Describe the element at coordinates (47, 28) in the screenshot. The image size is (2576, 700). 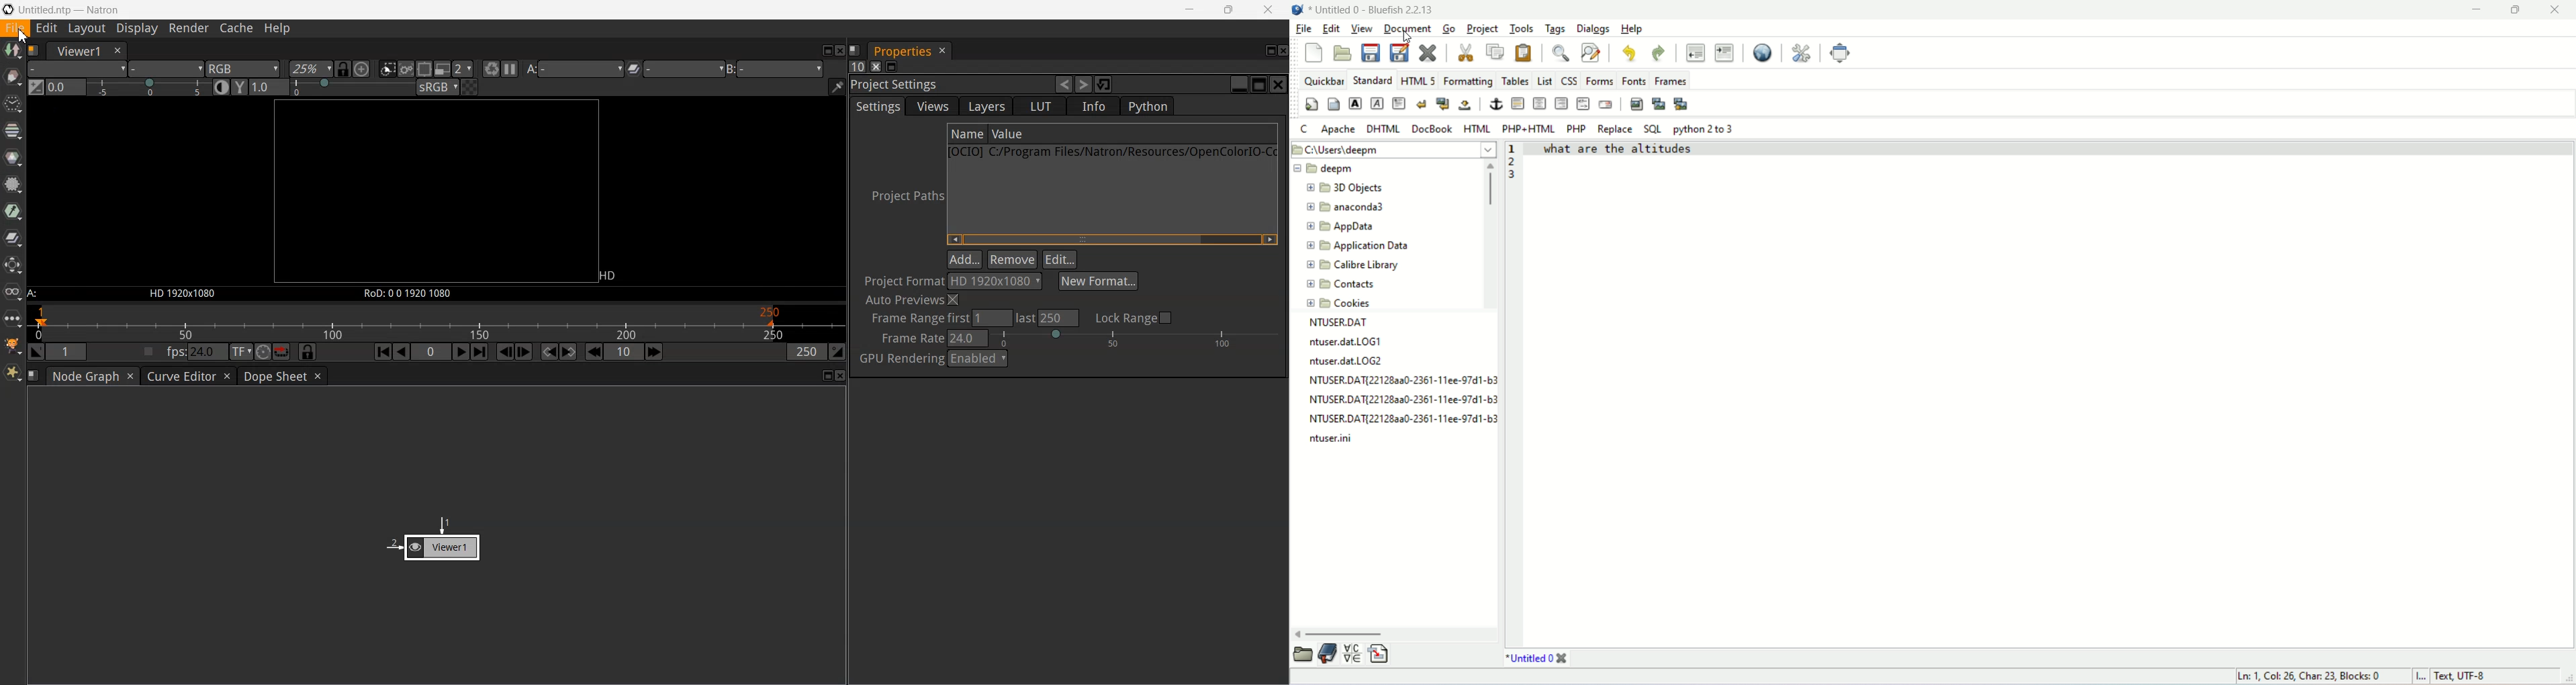
I see `Edit` at that location.